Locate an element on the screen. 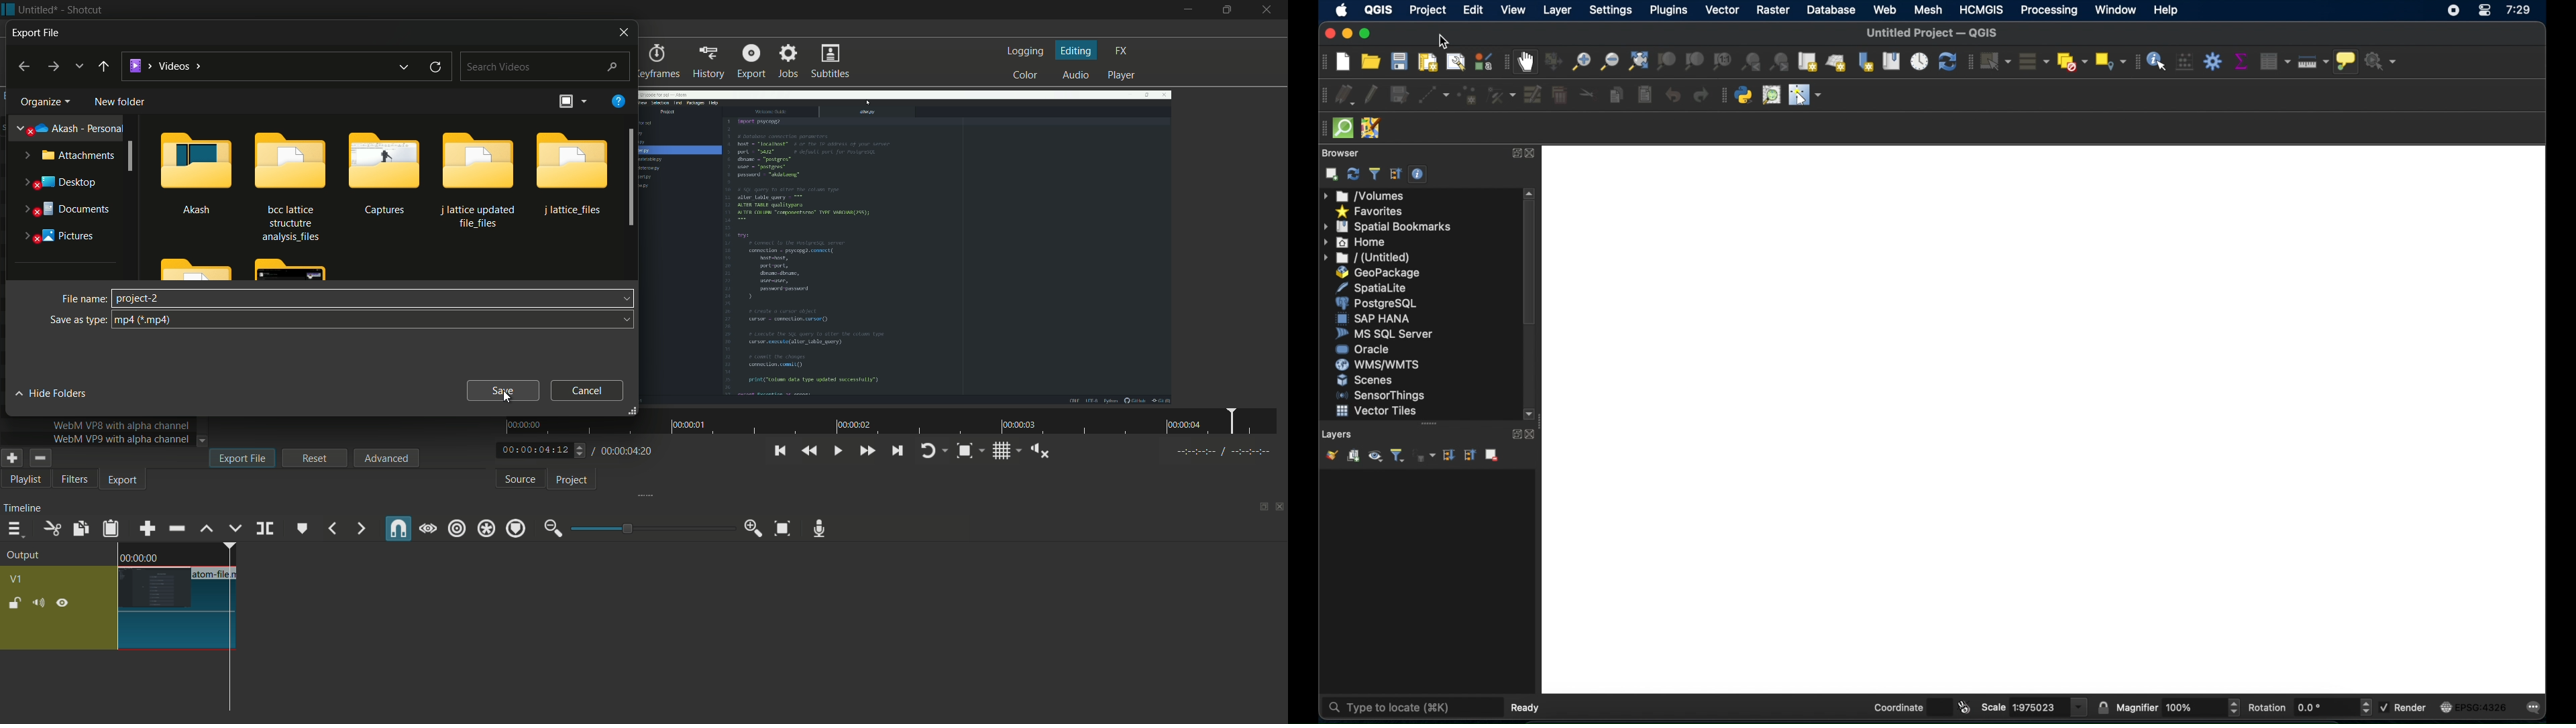  toggle player looping is located at coordinates (928, 452).